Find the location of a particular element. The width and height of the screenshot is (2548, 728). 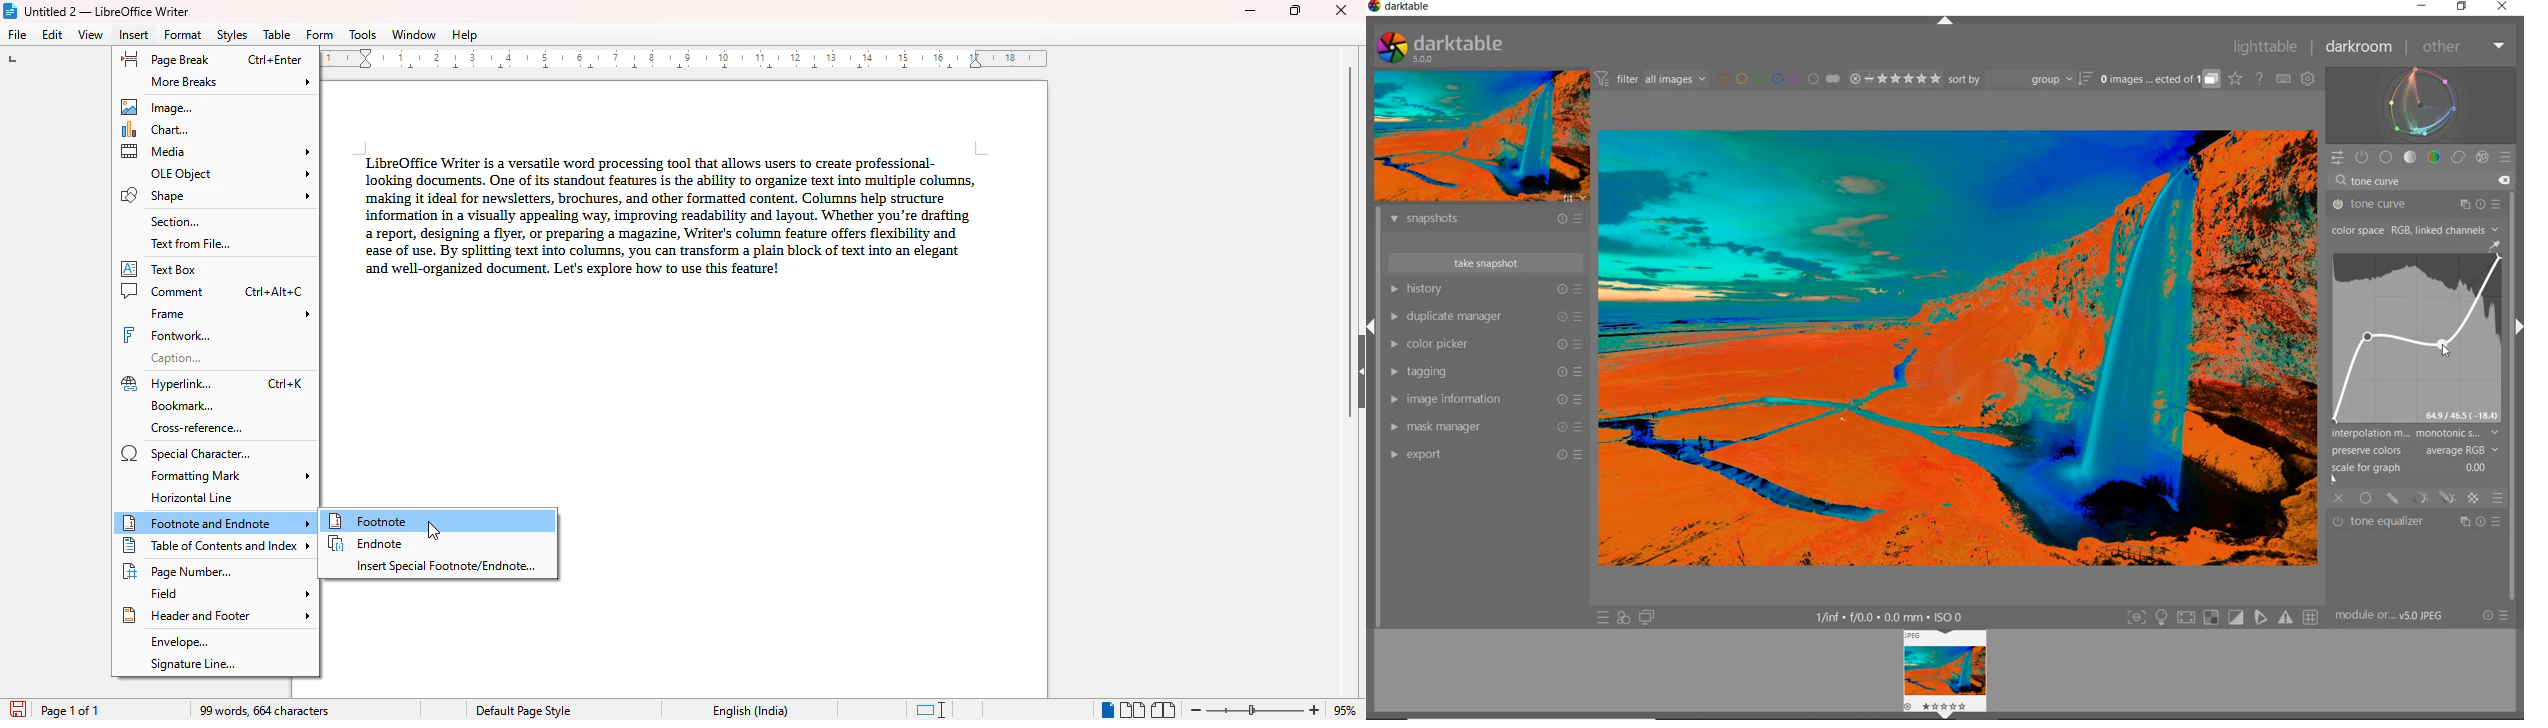

edit is located at coordinates (54, 34).